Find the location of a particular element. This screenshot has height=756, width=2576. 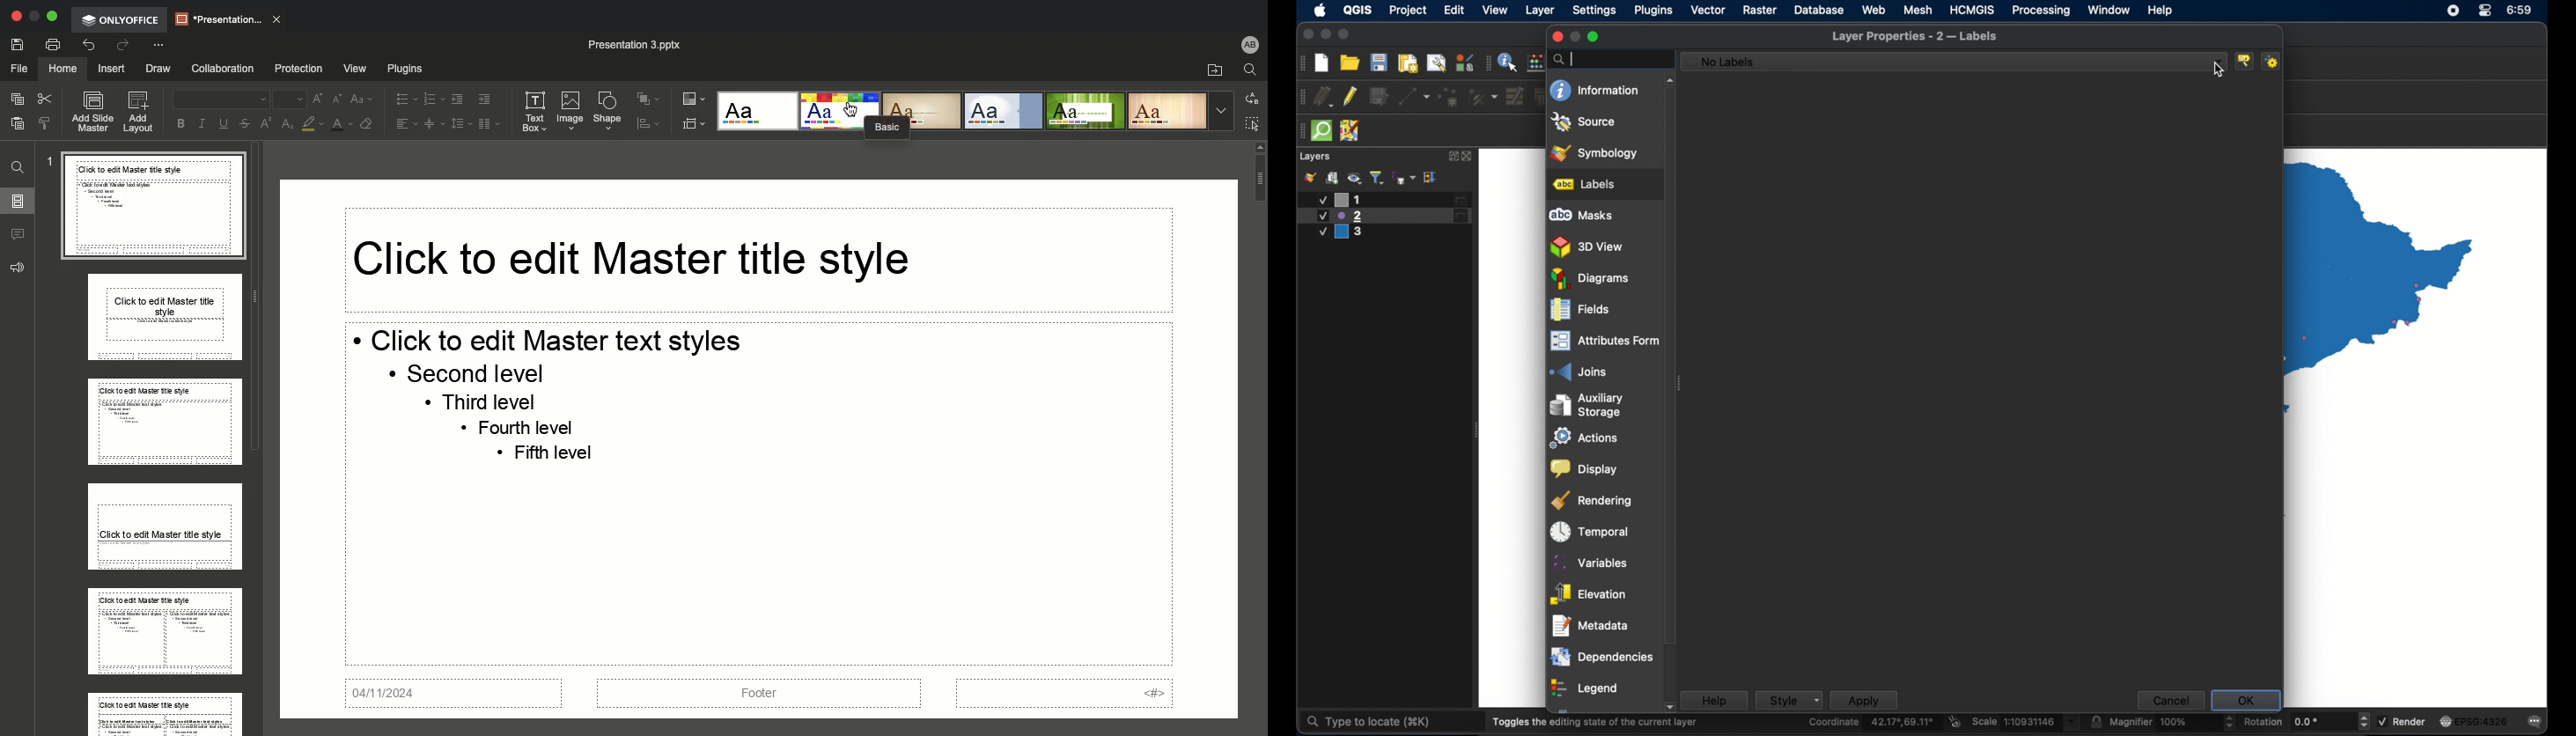

magnifier is located at coordinates (2172, 722).